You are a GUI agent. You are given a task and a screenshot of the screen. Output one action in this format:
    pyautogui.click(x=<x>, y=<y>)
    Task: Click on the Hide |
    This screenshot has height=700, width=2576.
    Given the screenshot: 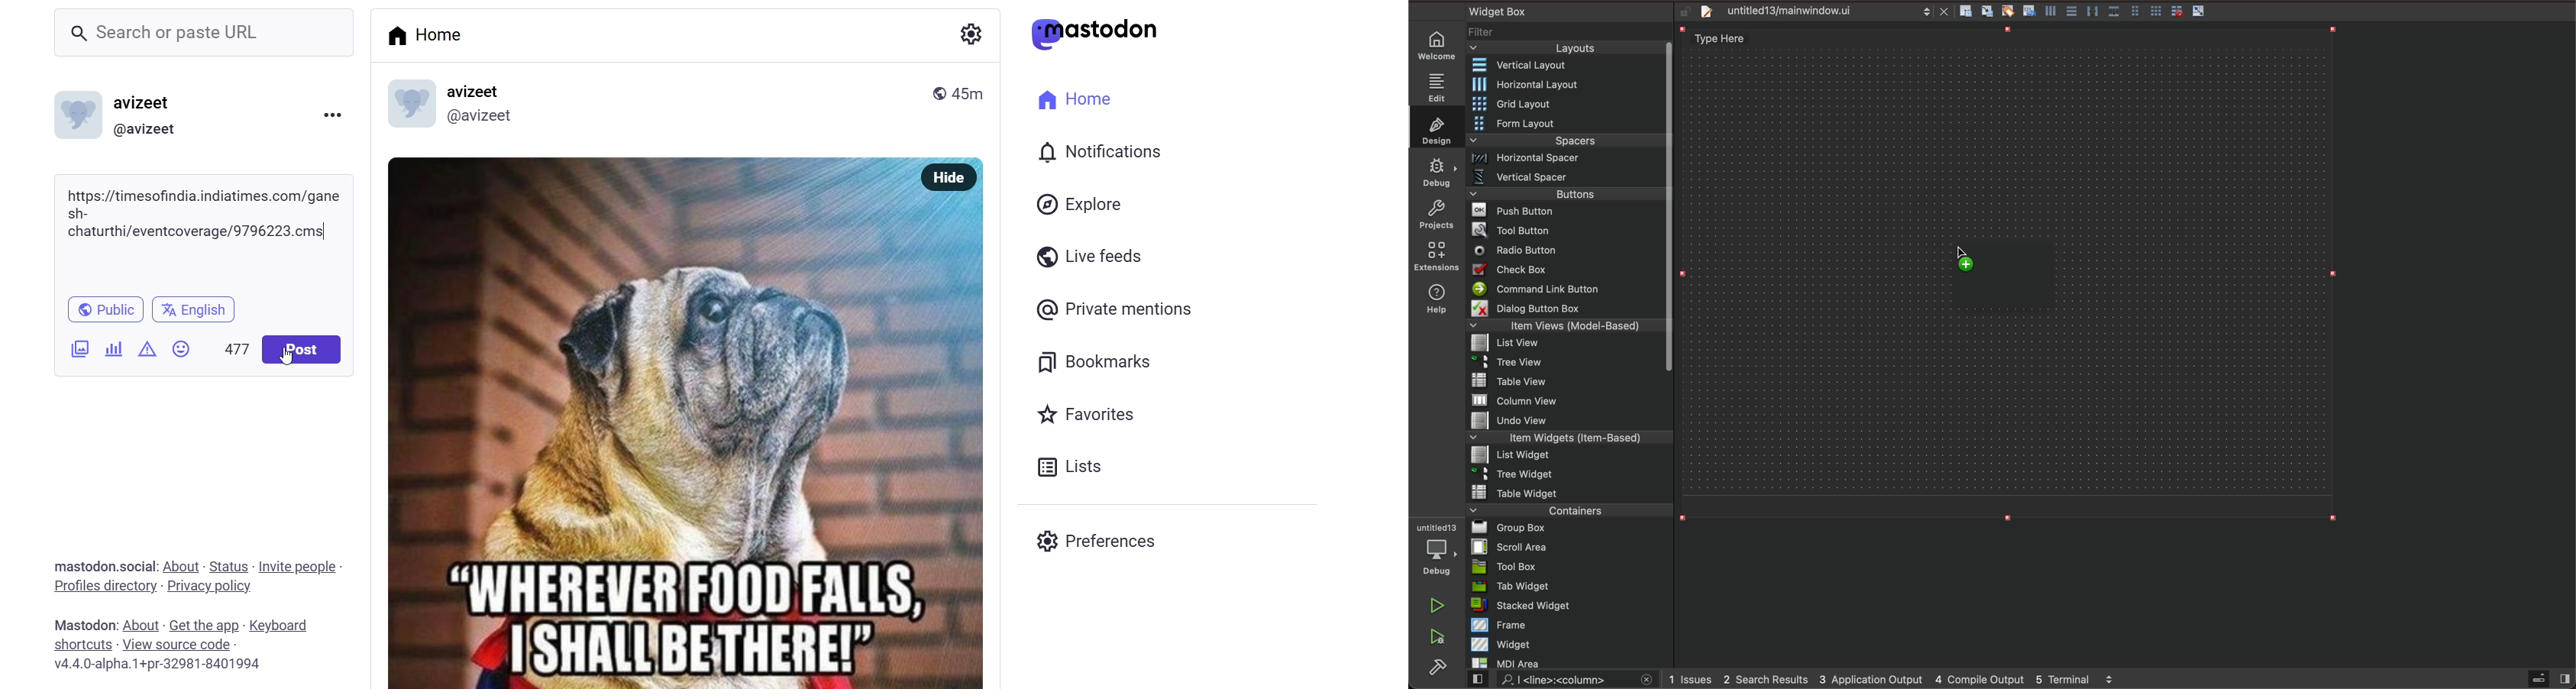 What is the action you would take?
    pyautogui.click(x=958, y=180)
    